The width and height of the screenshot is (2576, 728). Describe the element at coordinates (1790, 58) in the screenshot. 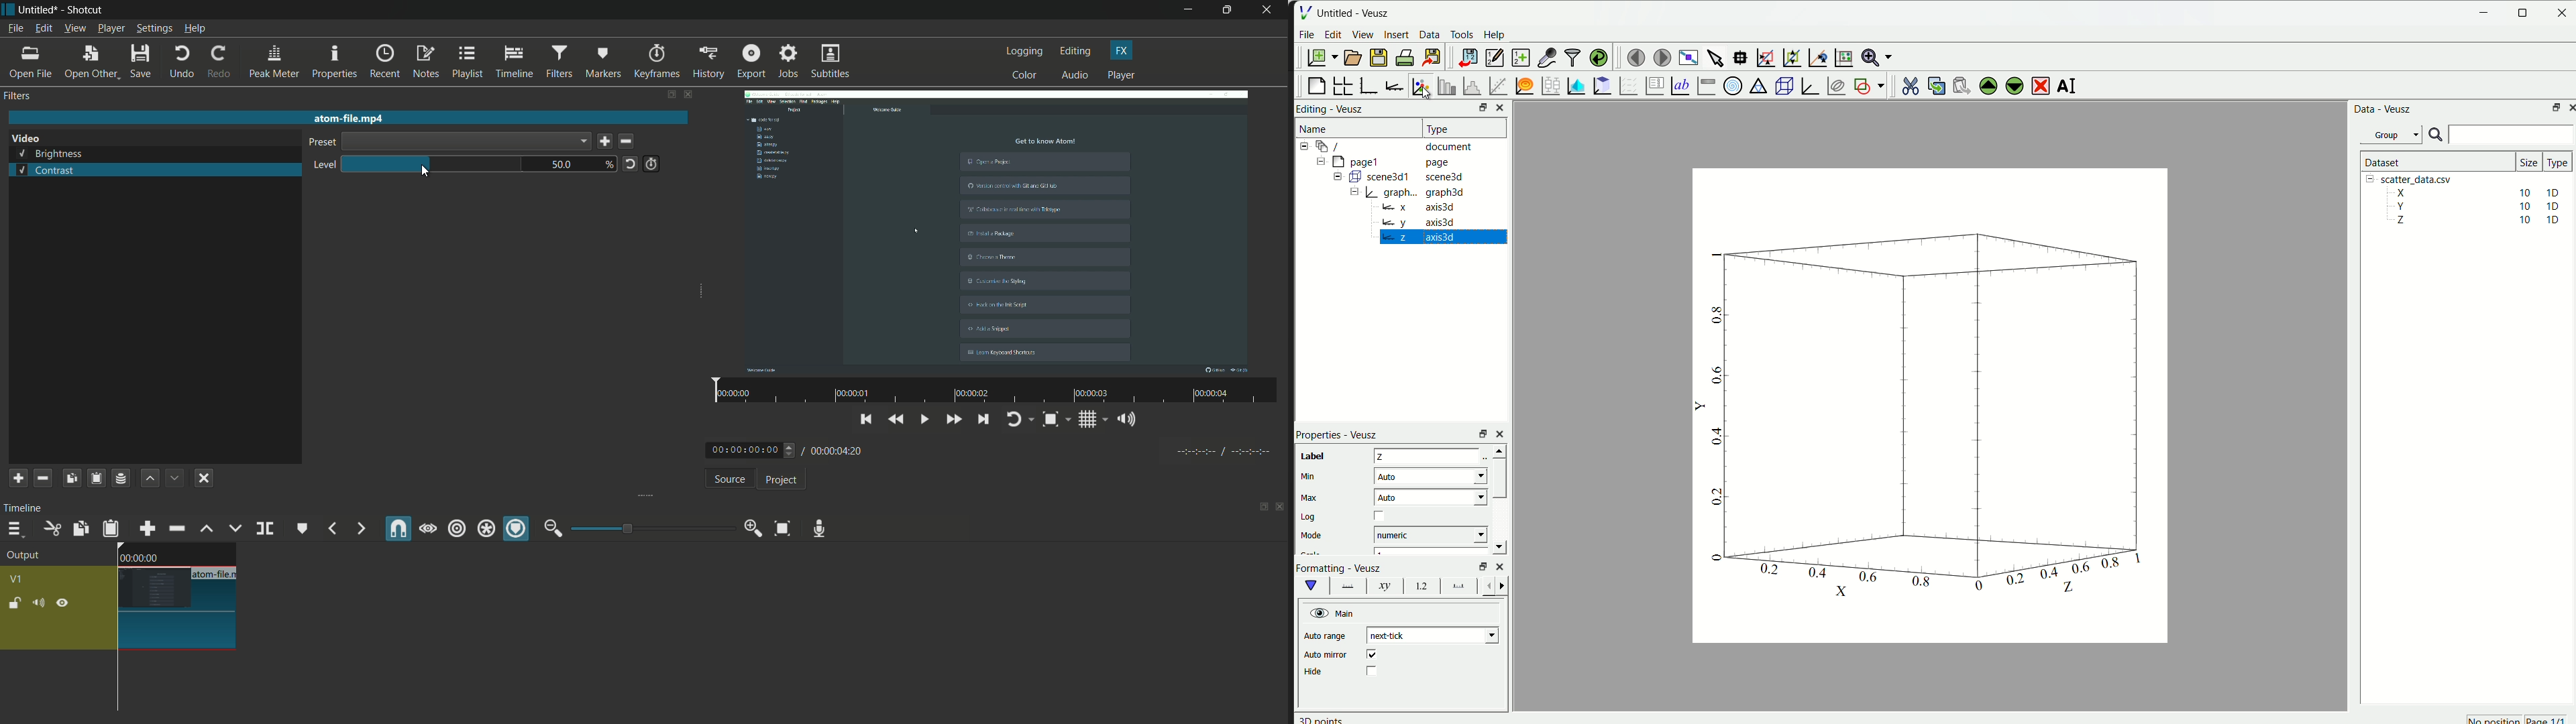

I see `zoom out graph axes` at that location.